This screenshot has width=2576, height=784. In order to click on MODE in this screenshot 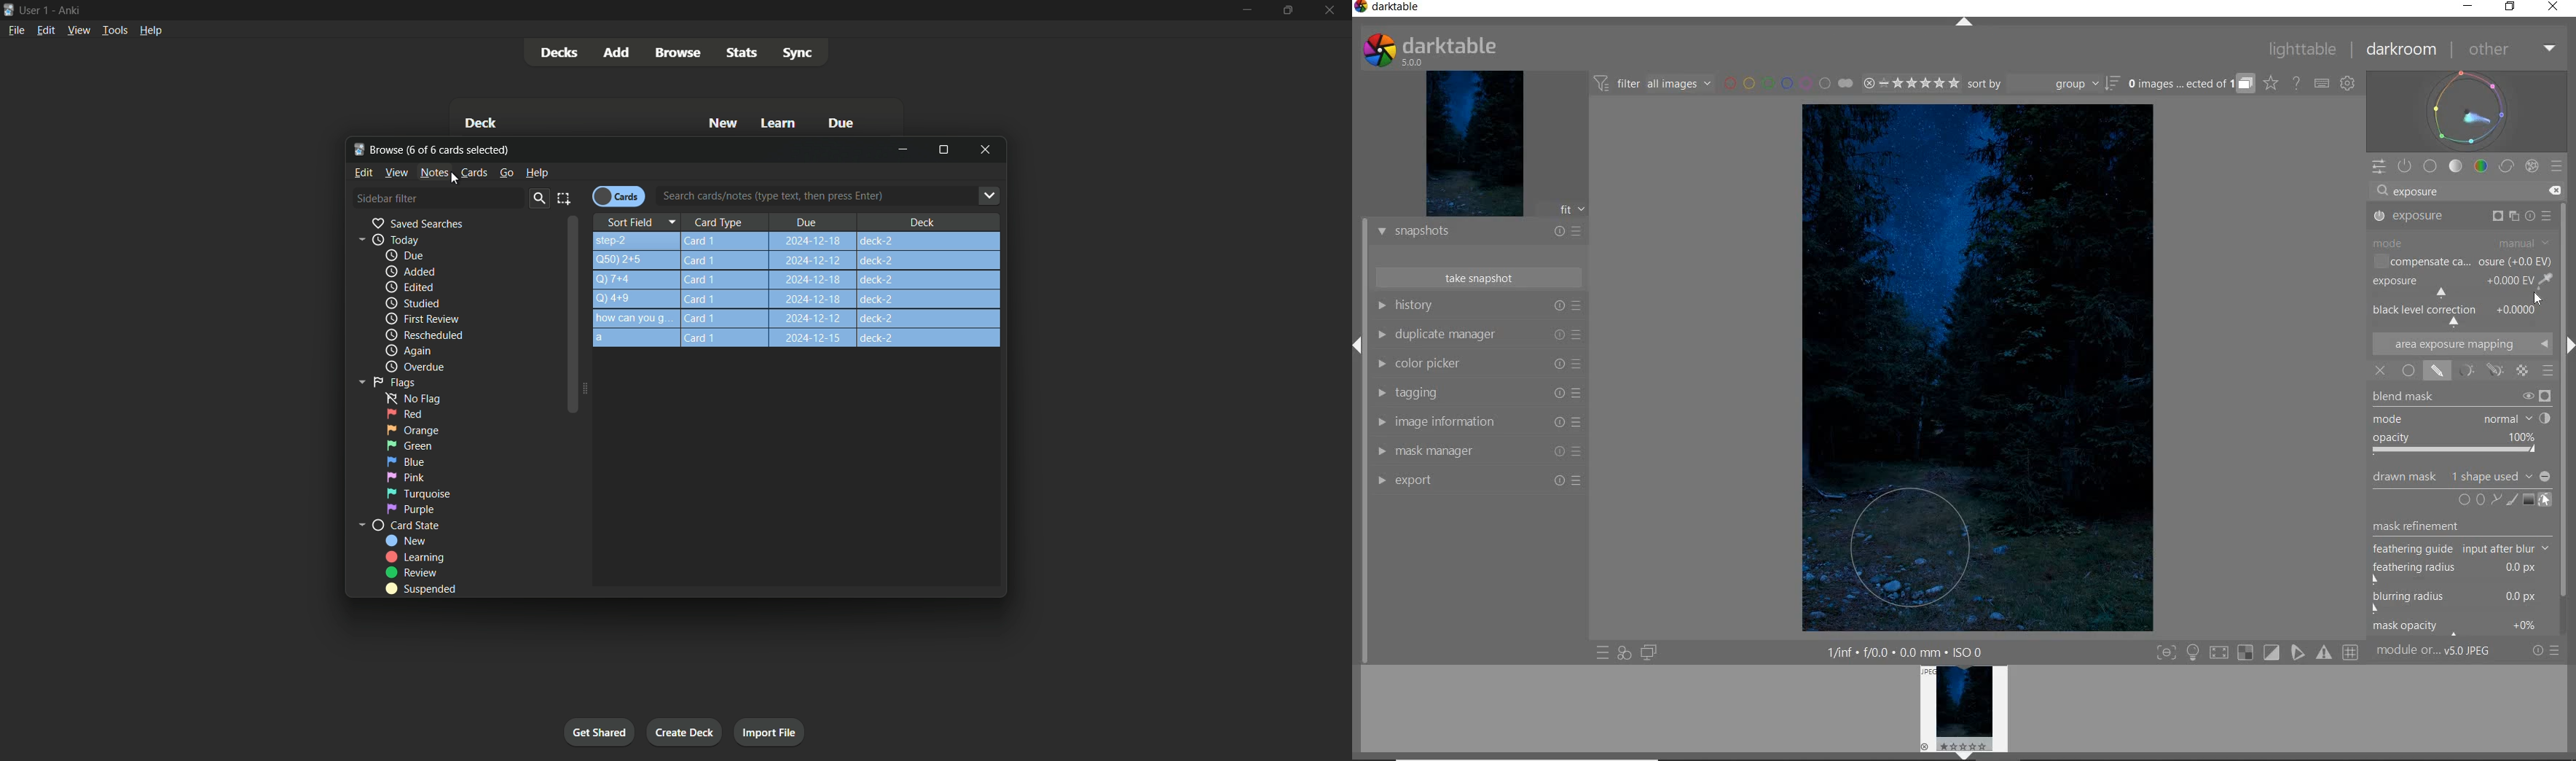, I will do `click(2462, 245)`.